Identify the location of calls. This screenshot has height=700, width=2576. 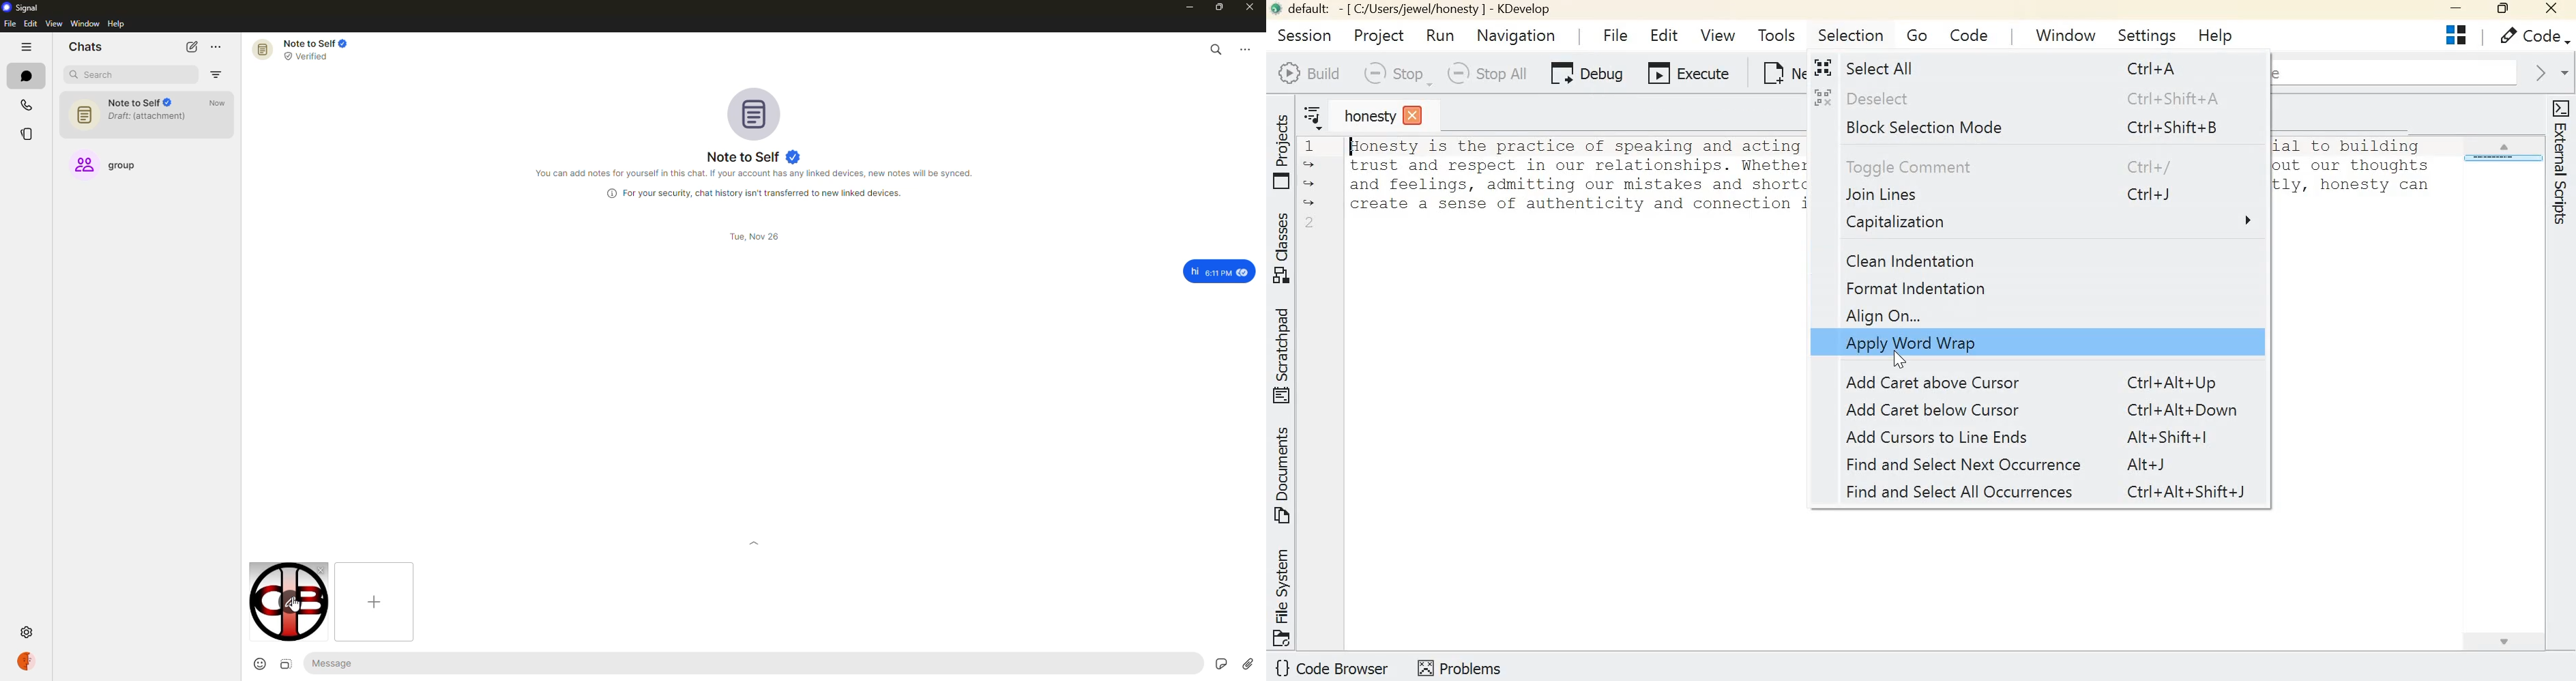
(25, 104).